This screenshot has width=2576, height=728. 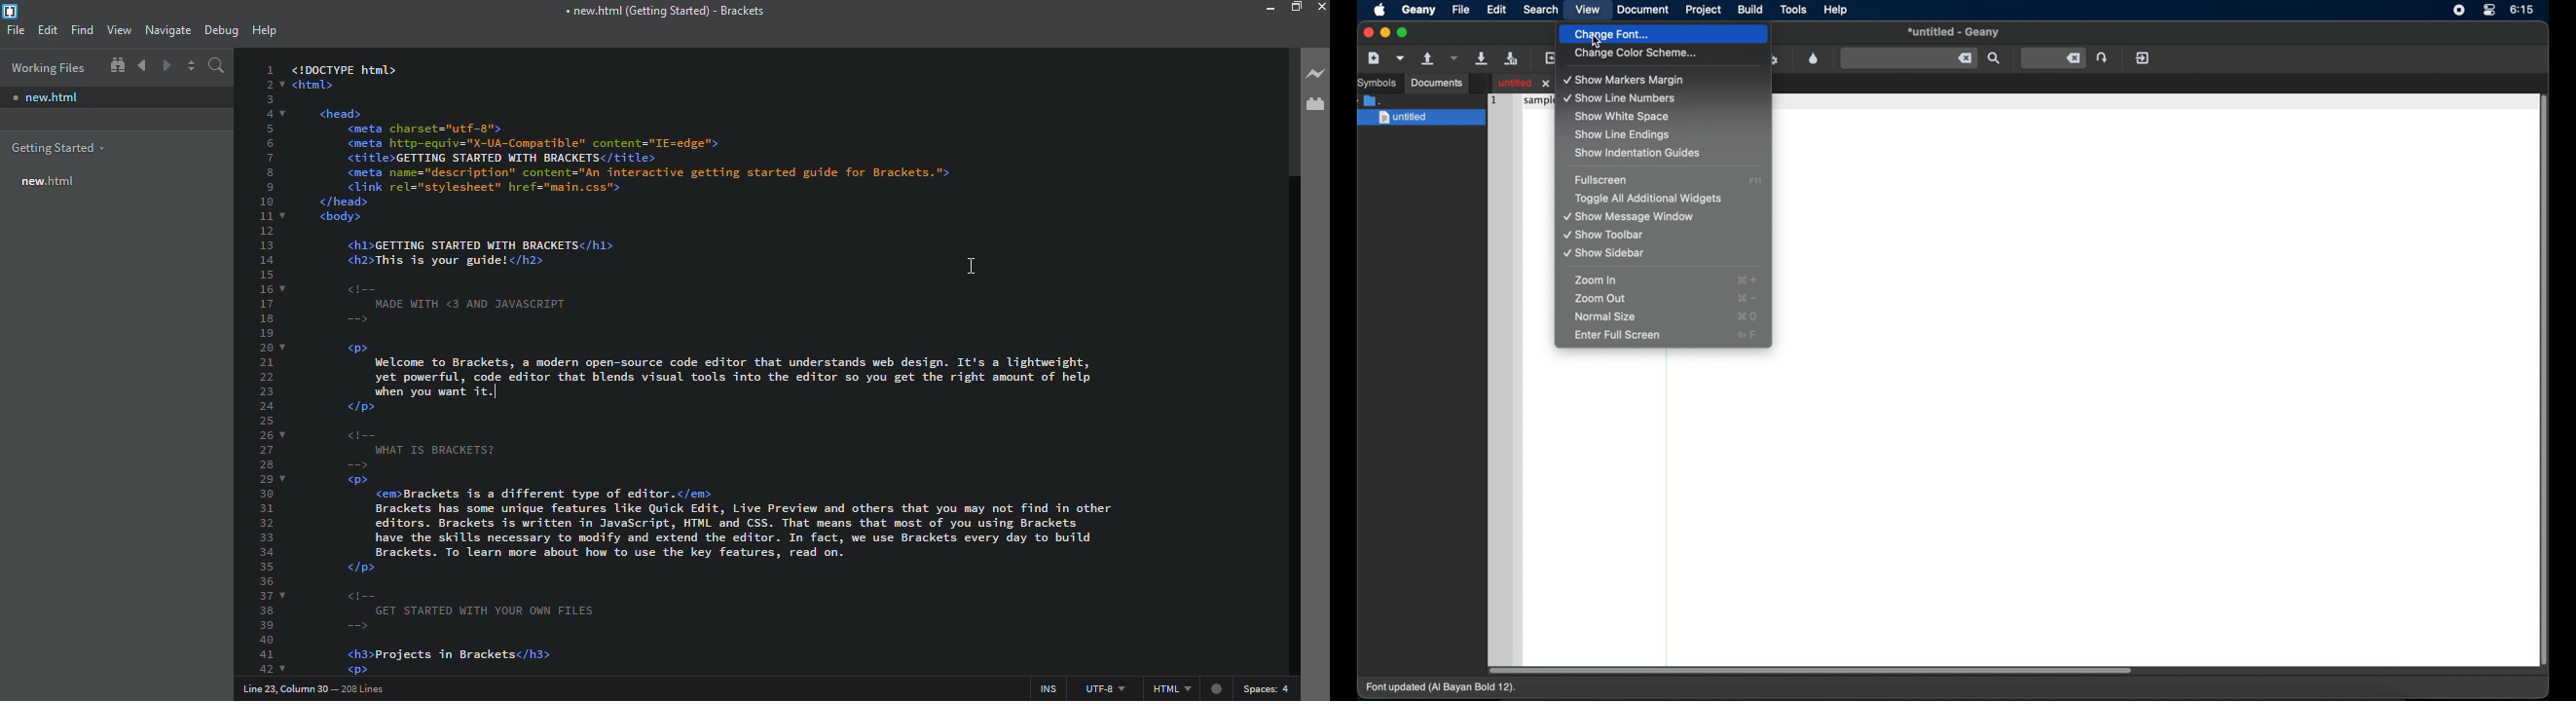 I want to click on find, so click(x=82, y=29).